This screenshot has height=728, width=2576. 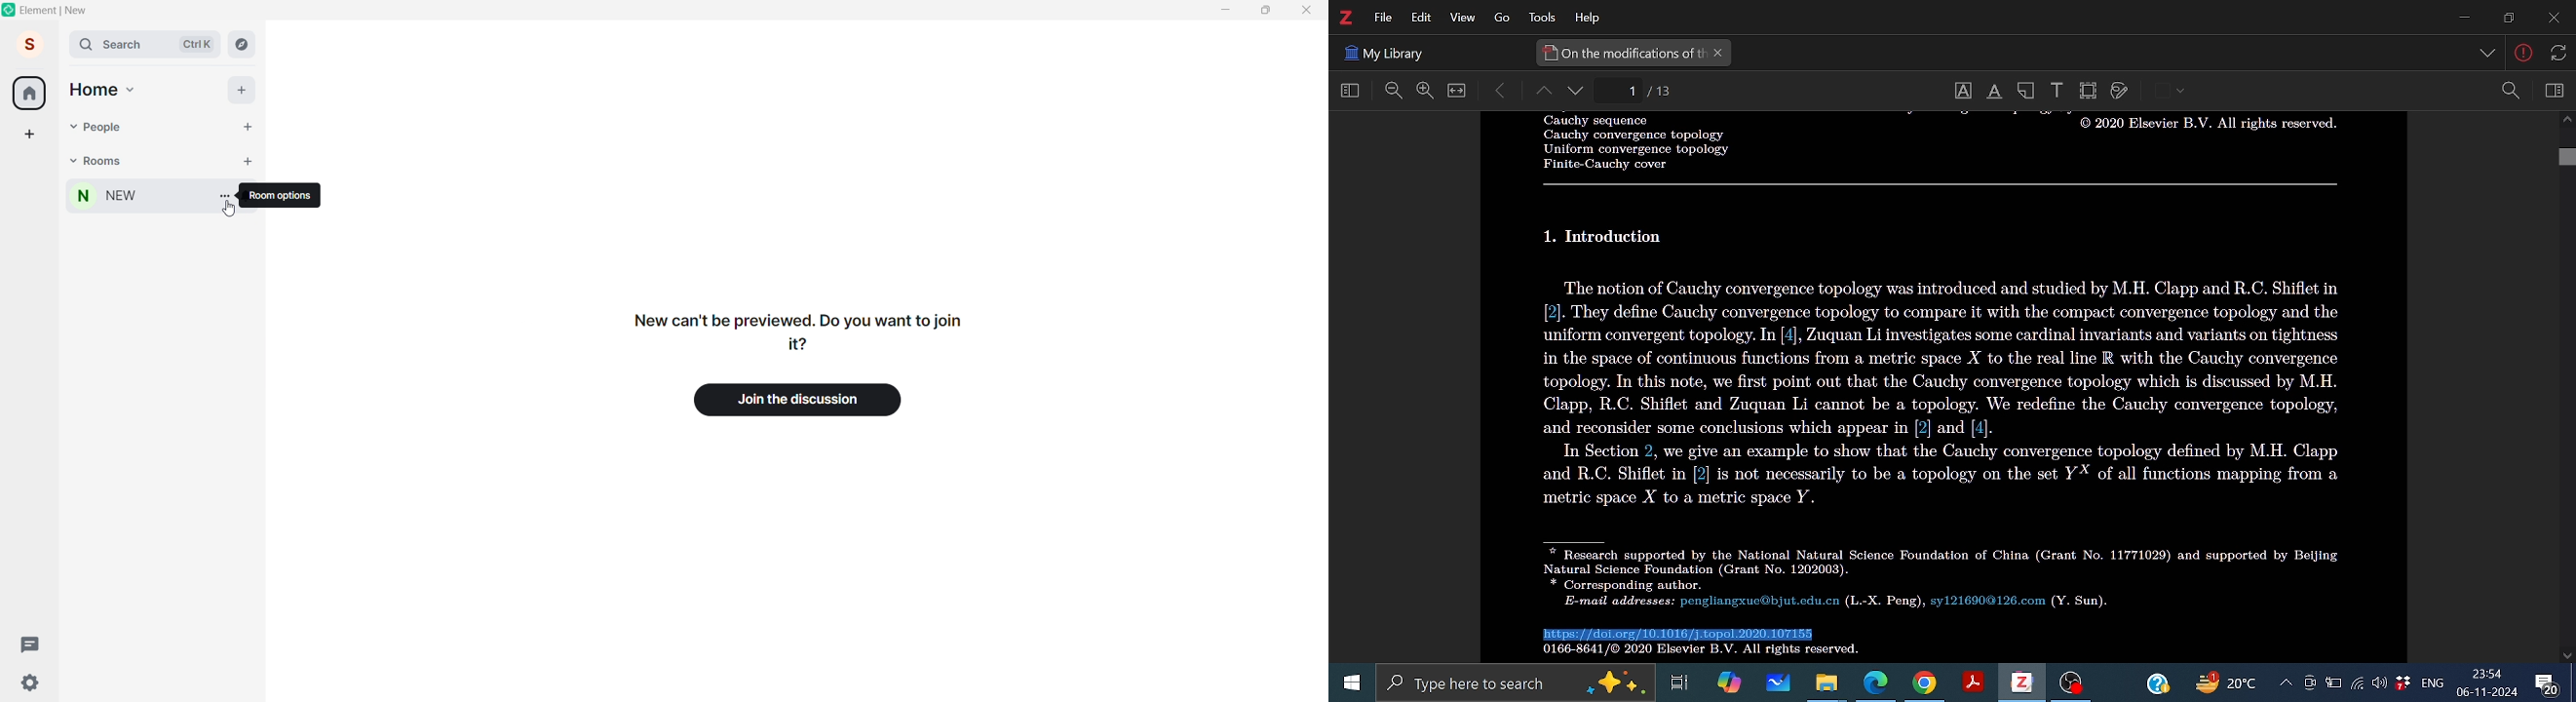 I want to click on add, so click(x=240, y=88).